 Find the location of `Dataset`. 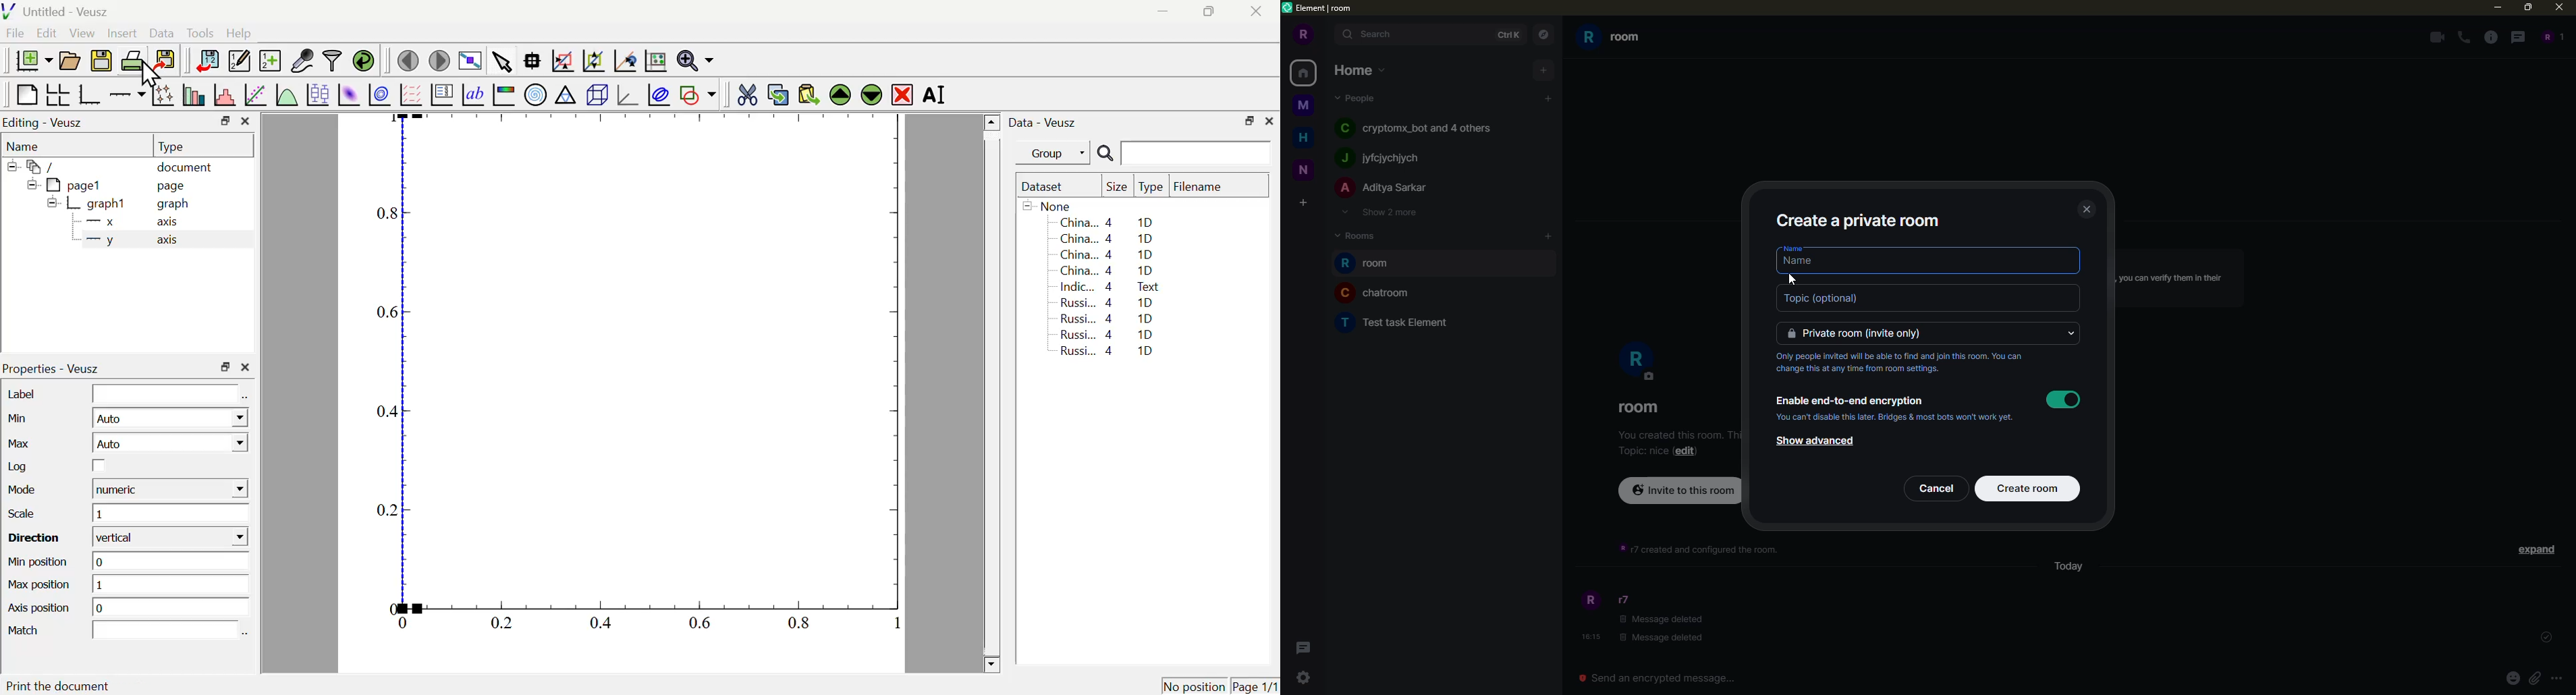

Dataset is located at coordinates (1045, 187).